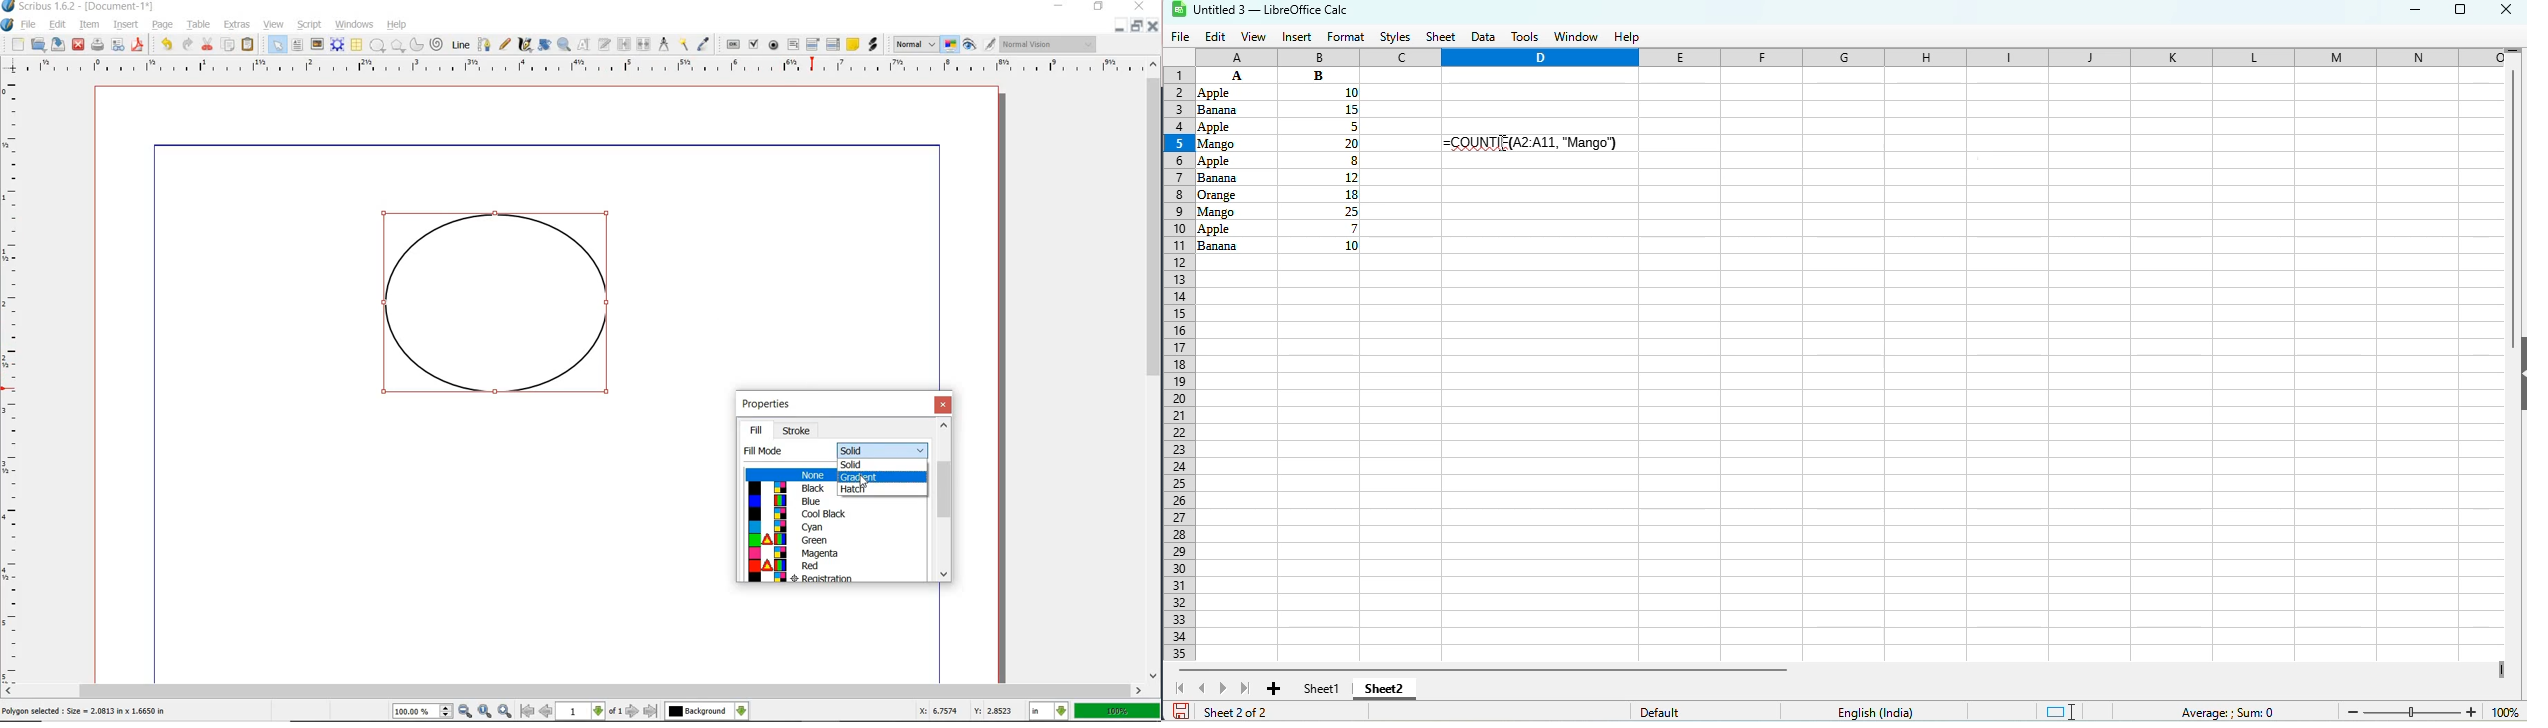 The image size is (2548, 728). Describe the element at coordinates (237, 25) in the screenshot. I see `EXTRAS` at that location.